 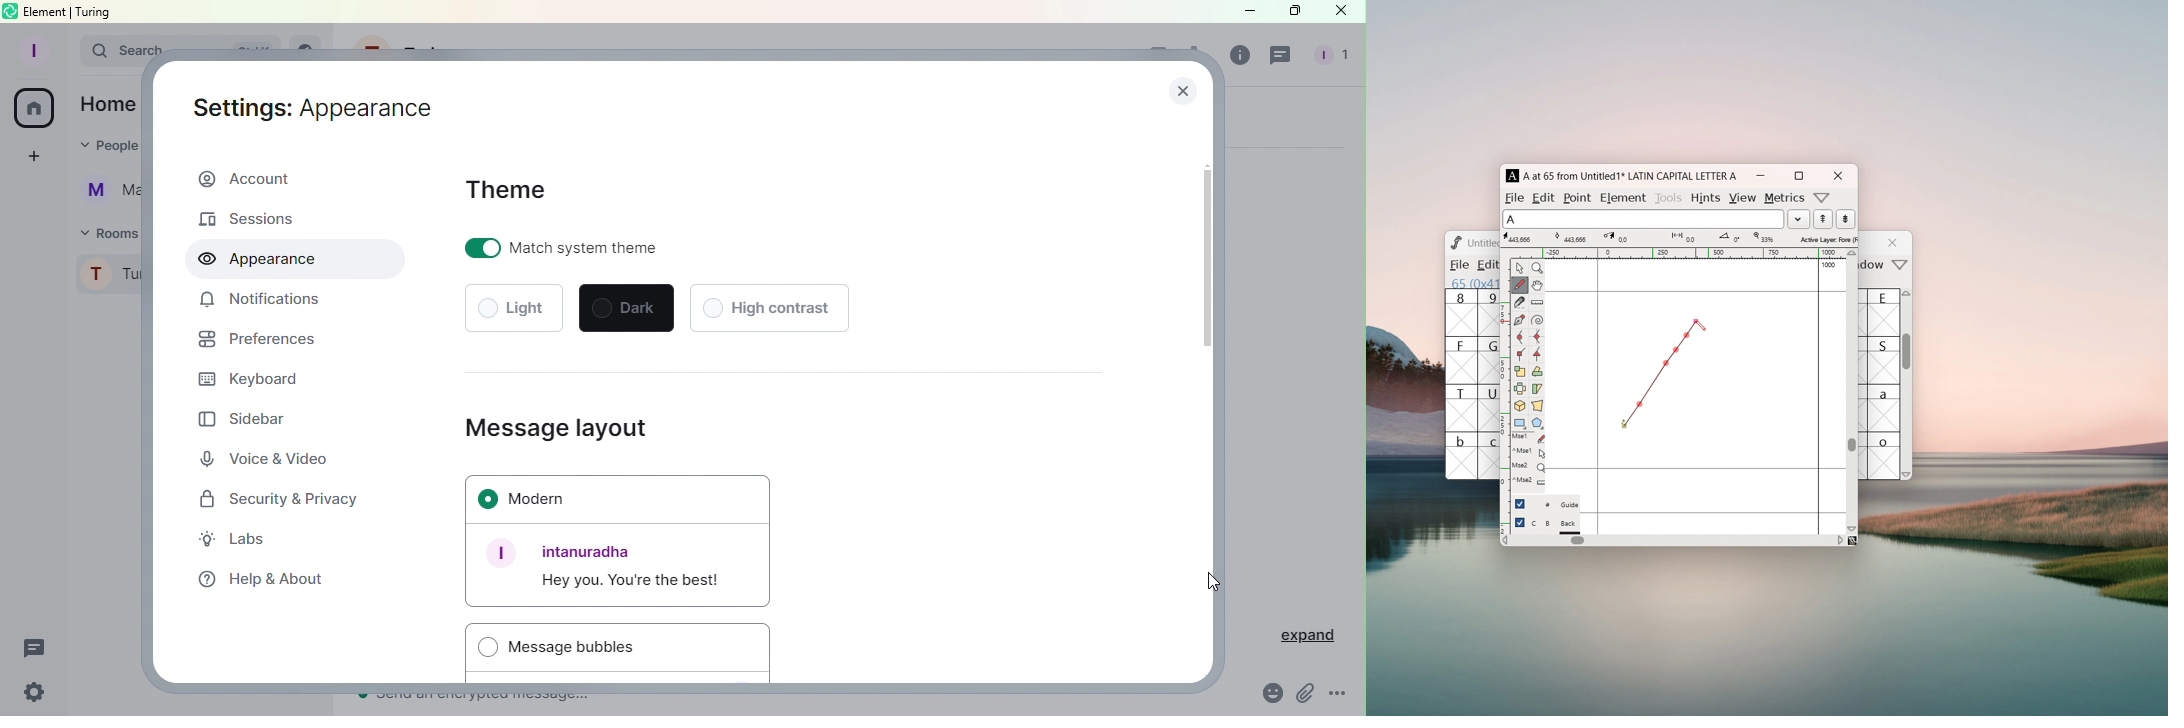 I want to click on Profile, so click(x=29, y=49).